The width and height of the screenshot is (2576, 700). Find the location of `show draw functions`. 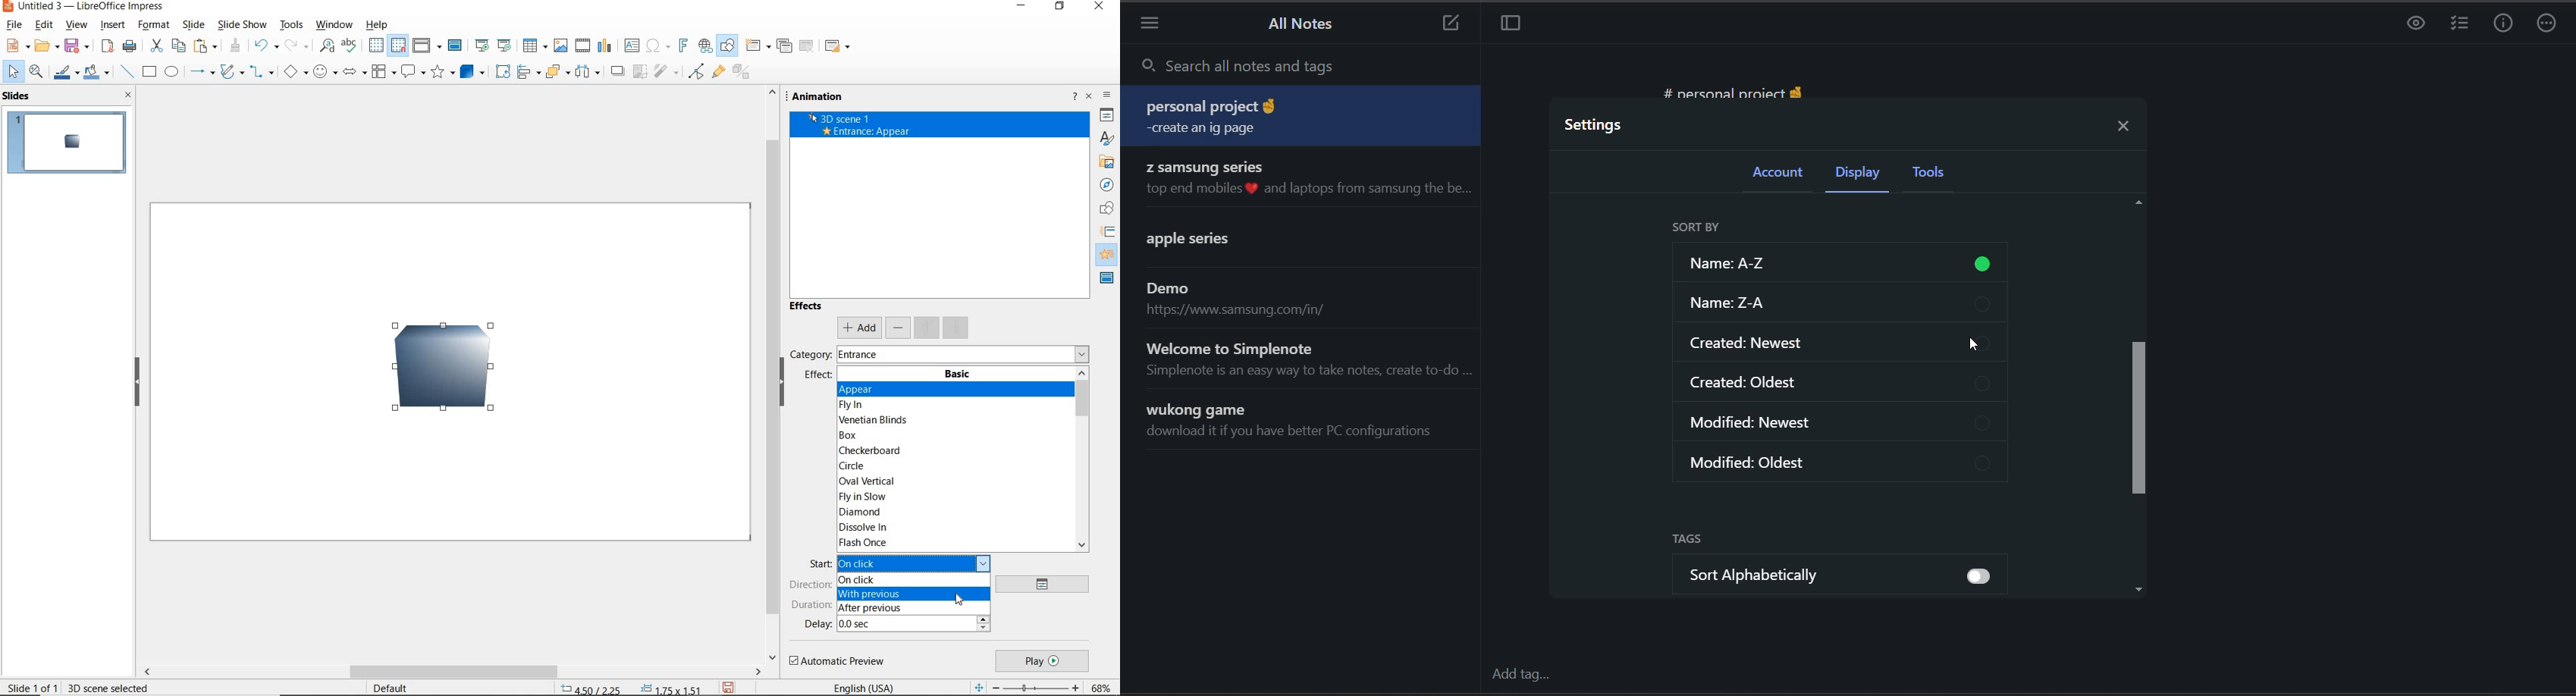

show draw functions is located at coordinates (726, 46).